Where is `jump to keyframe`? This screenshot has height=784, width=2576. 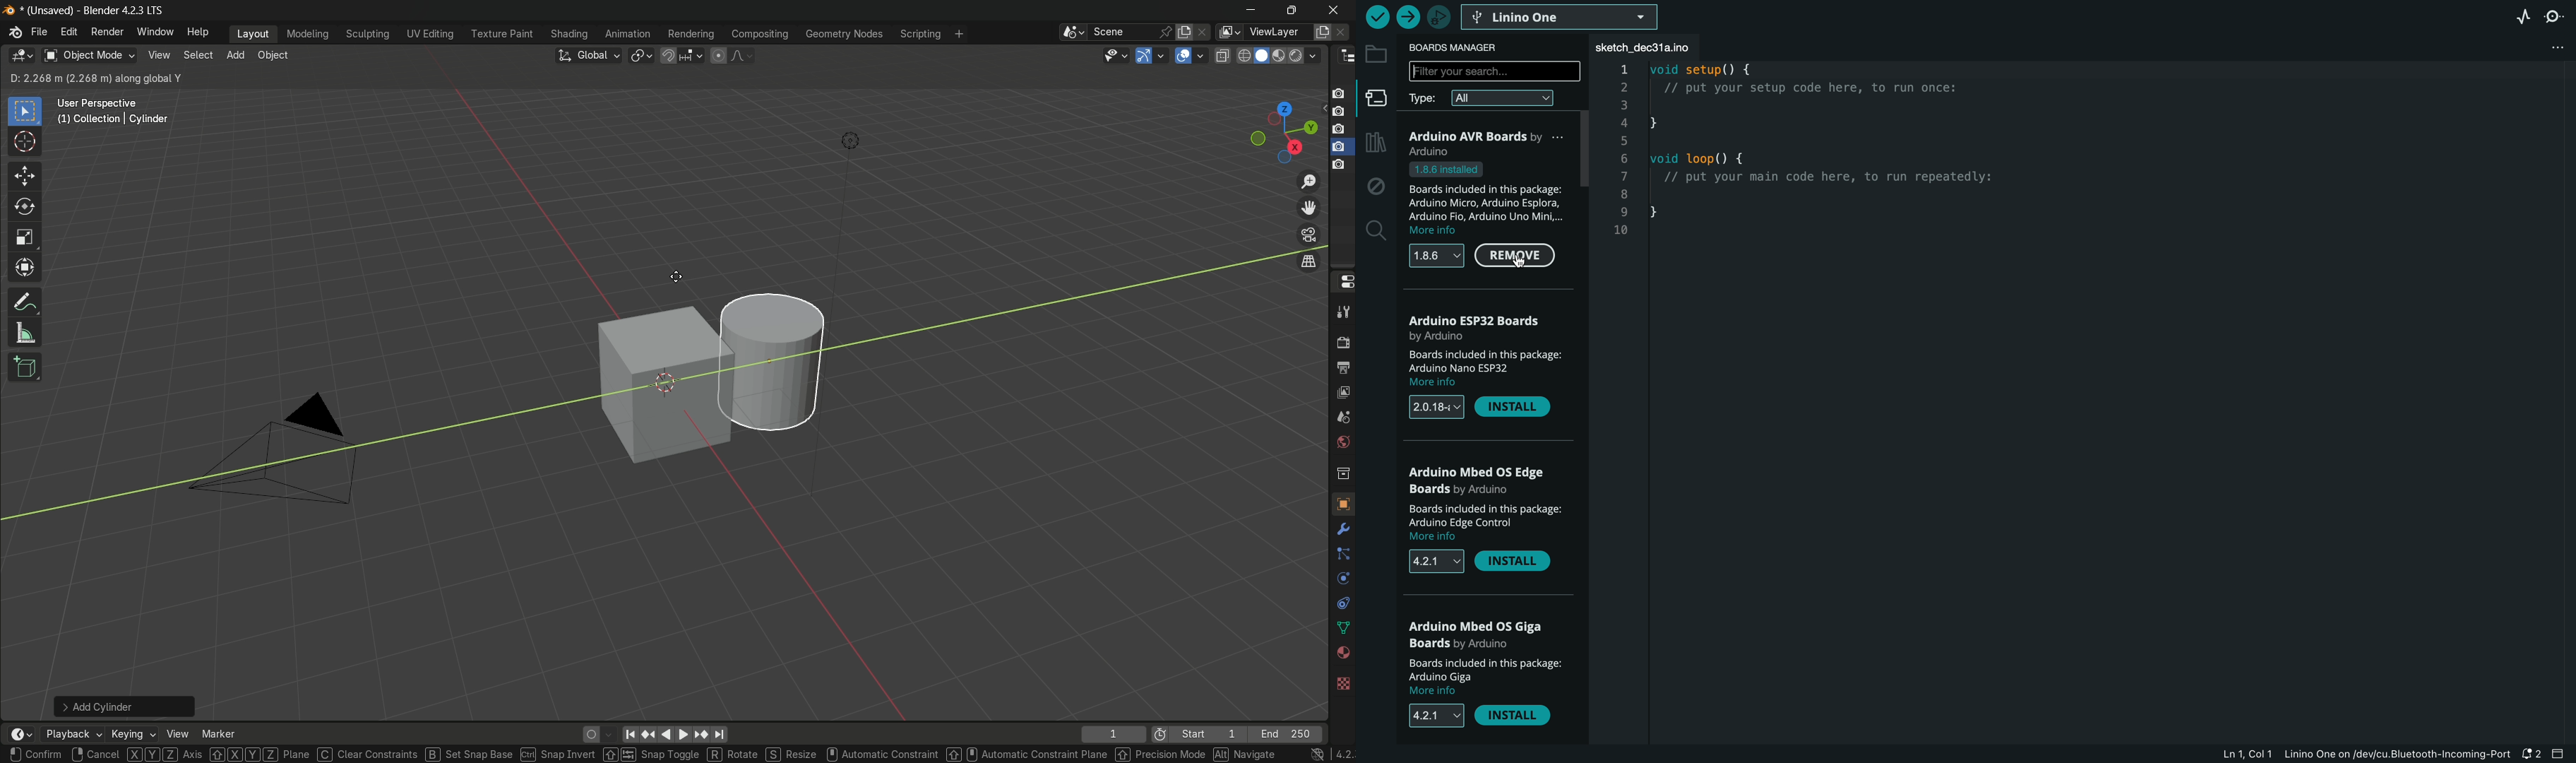 jump to keyframe is located at coordinates (698, 734).